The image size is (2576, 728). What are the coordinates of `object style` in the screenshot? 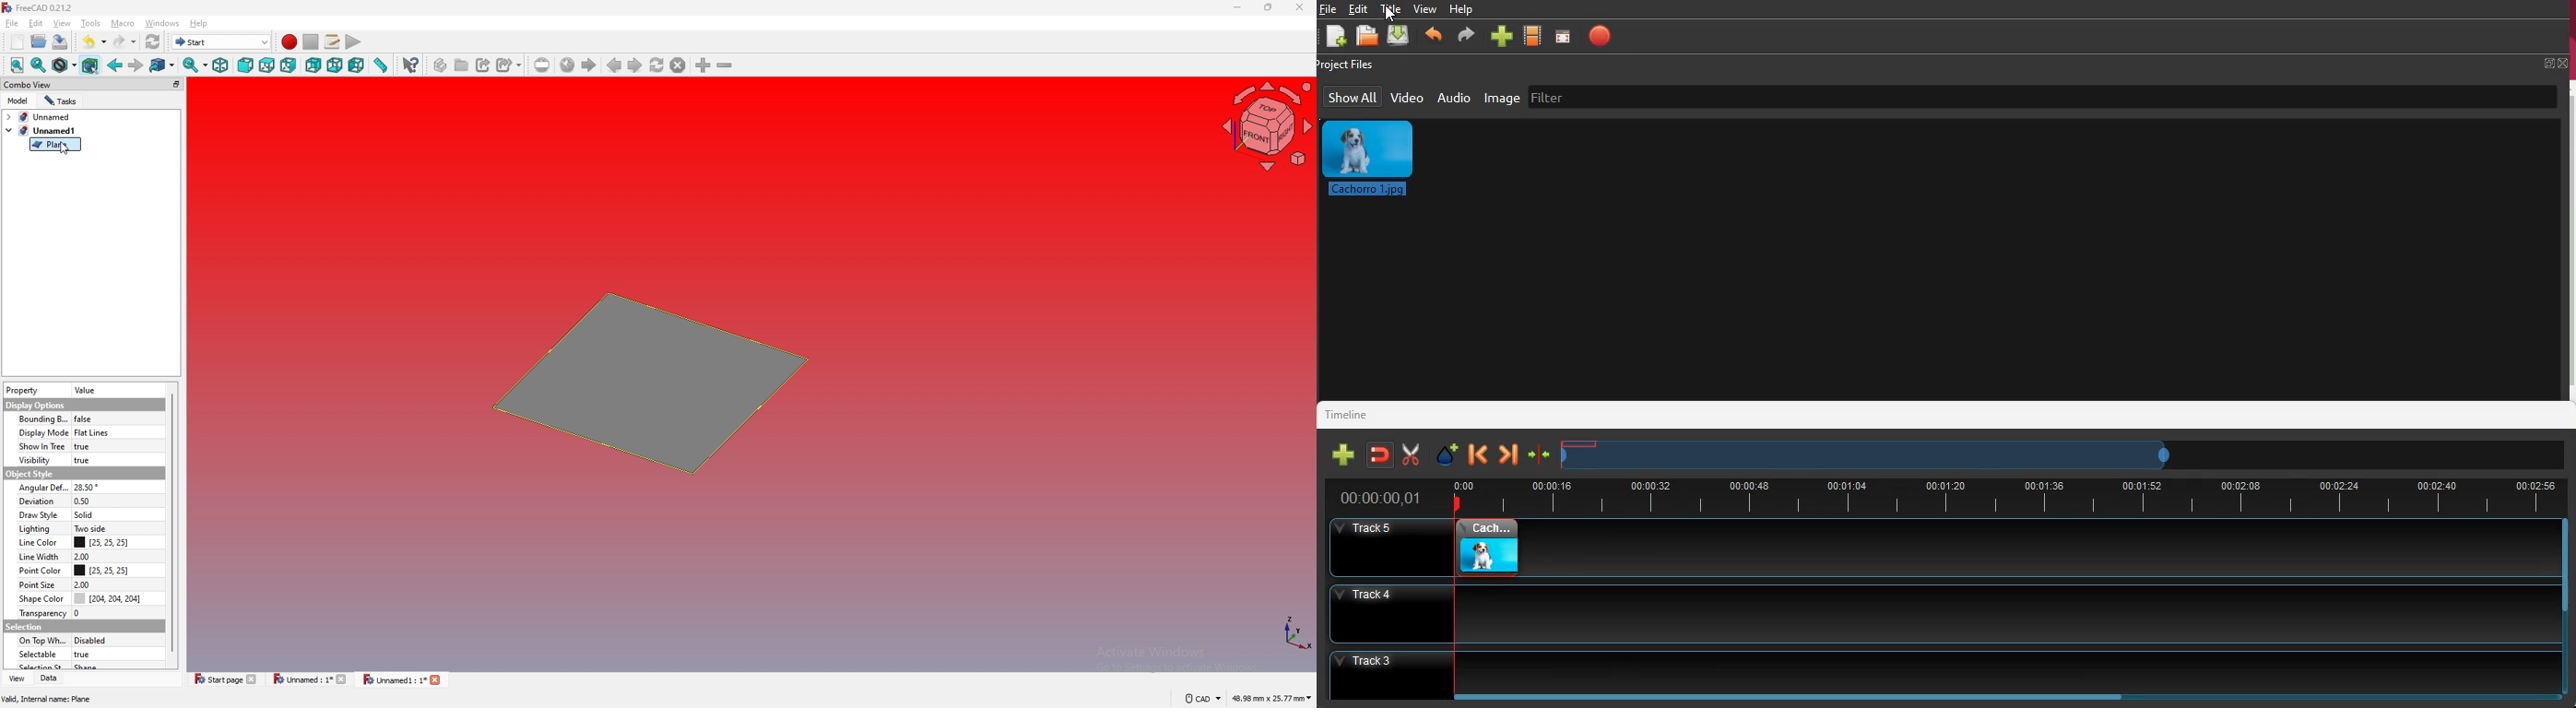 It's located at (28, 473).